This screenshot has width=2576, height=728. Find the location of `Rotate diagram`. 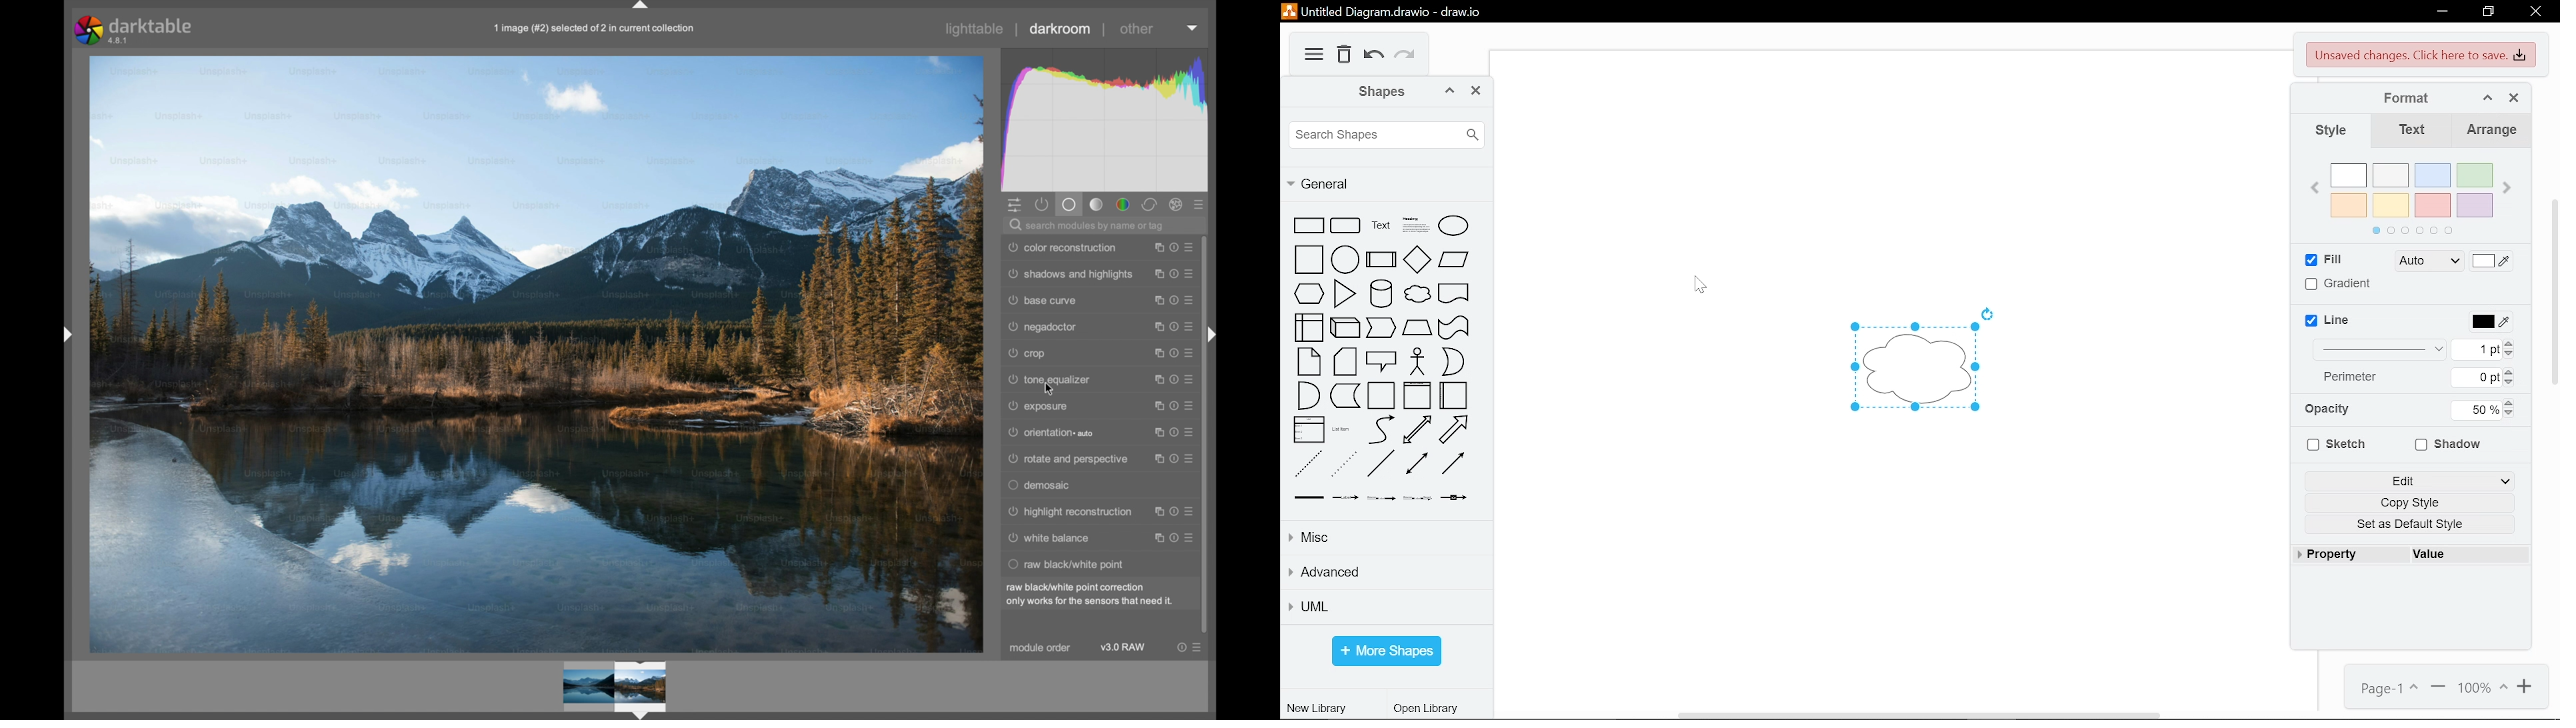

Rotate diagram is located at coordinates (1987, 314).